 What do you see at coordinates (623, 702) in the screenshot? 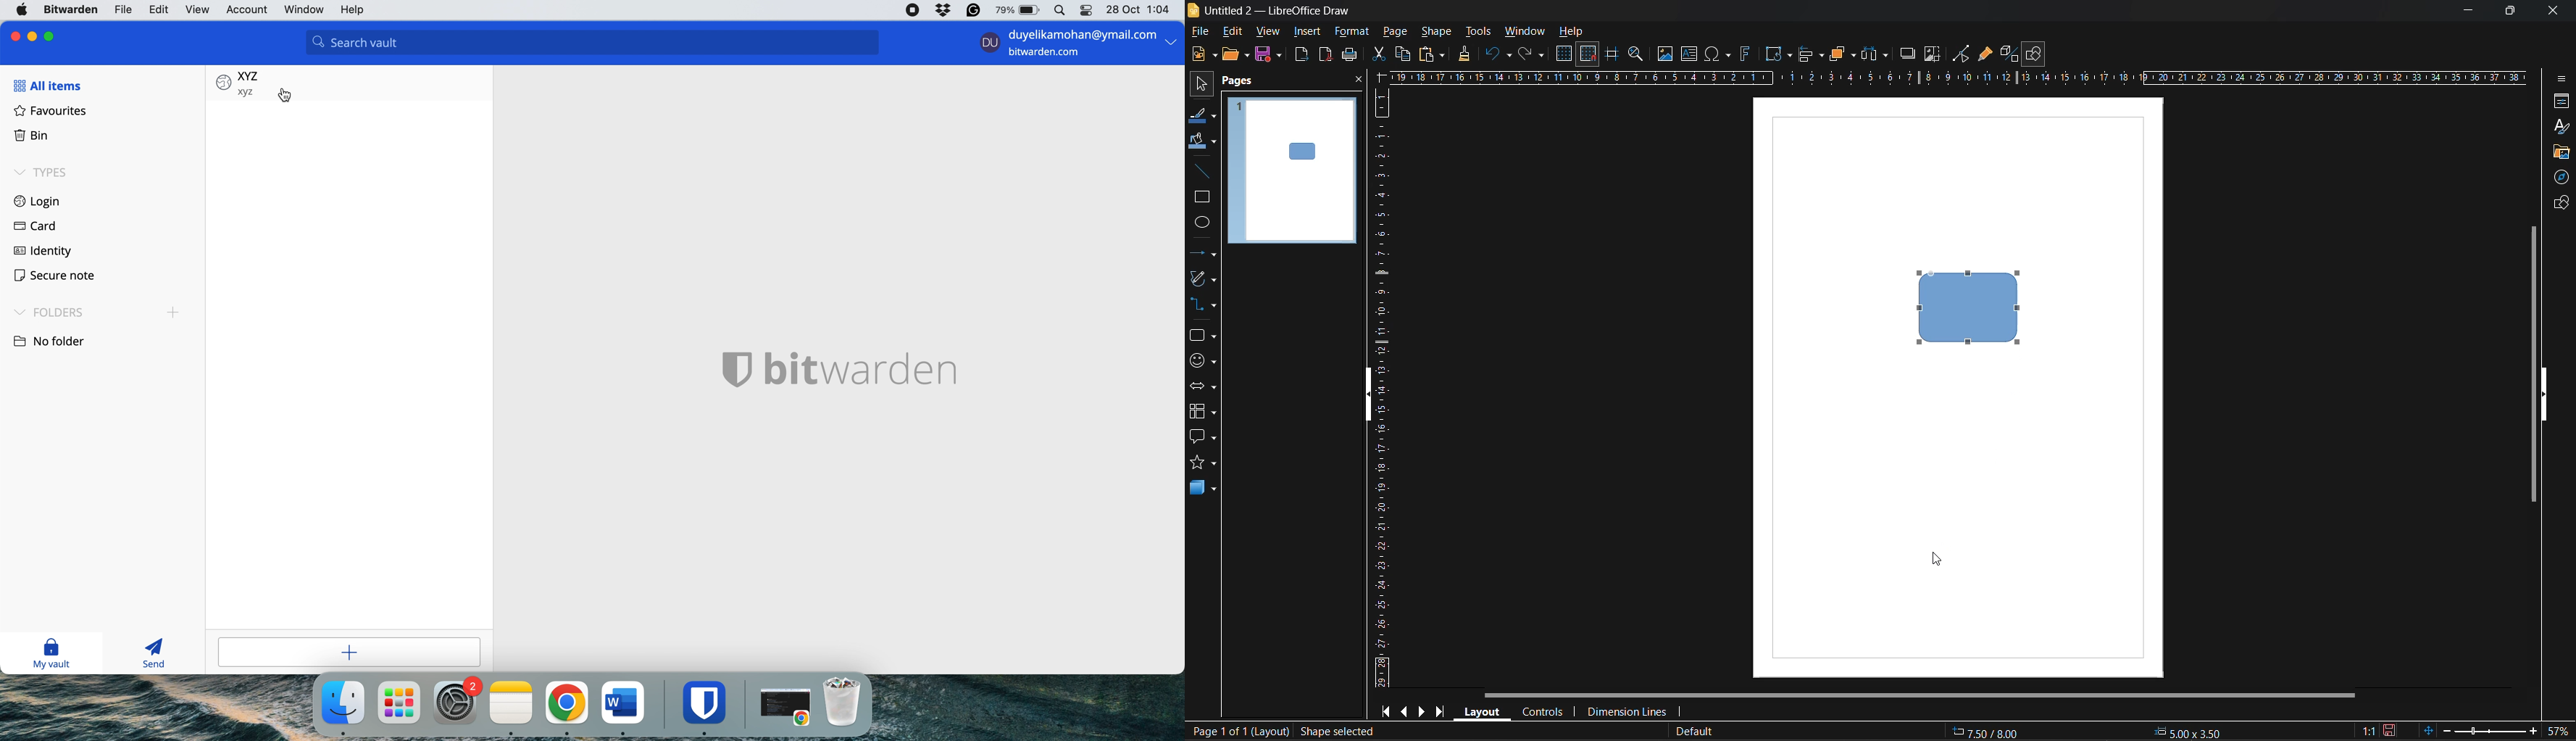
I see `ms word` at bounding box center [623, 702].